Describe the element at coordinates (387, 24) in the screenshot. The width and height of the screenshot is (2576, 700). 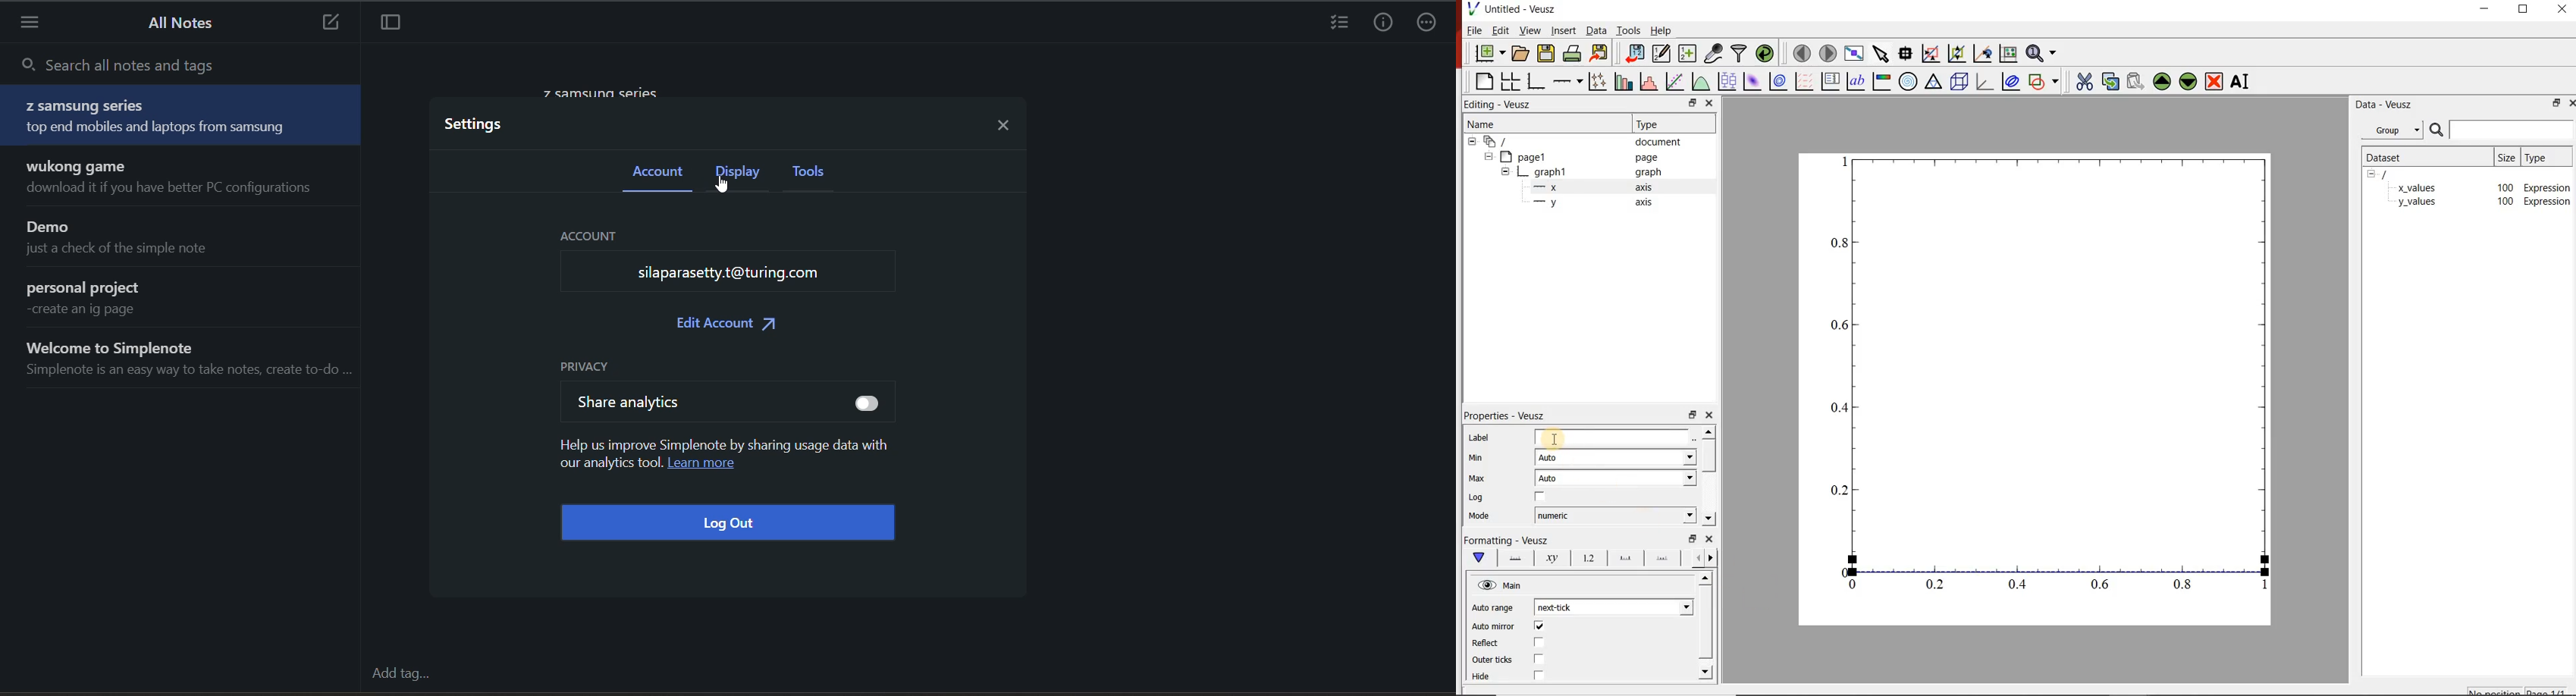
I see `toggle focus mode` at that location.